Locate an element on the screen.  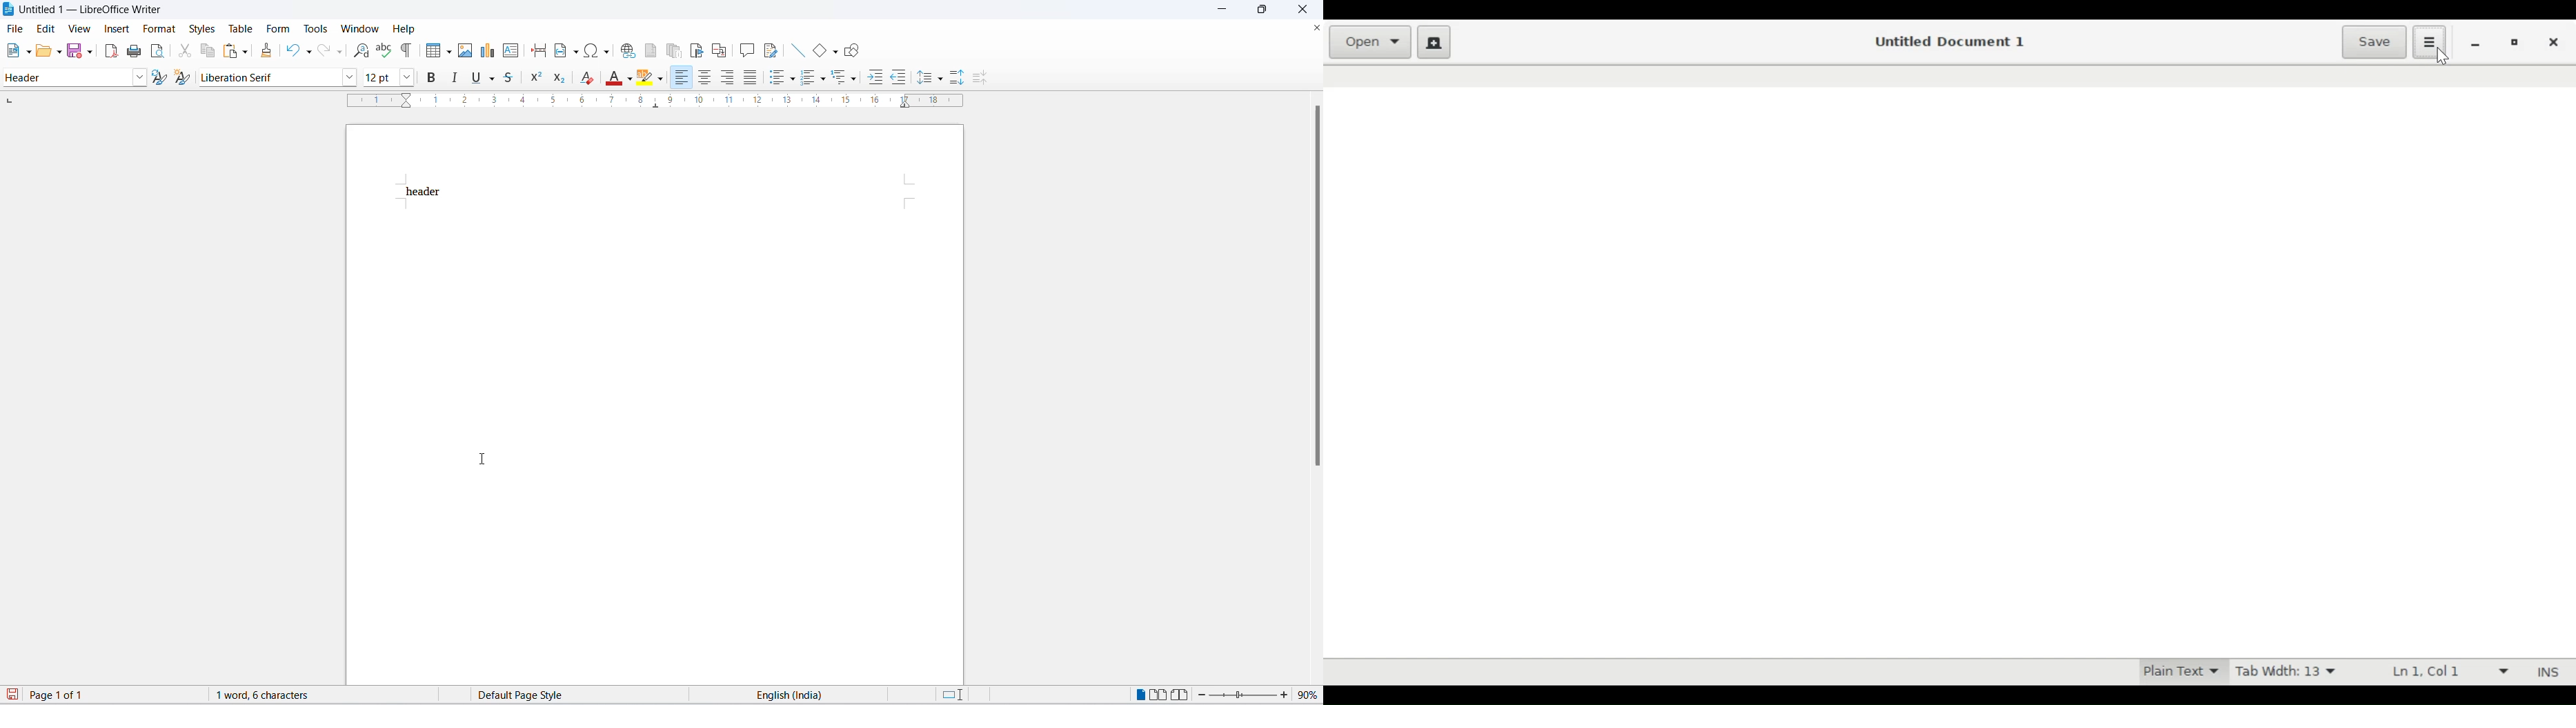
find and replace is located at coordinates (359, 51).